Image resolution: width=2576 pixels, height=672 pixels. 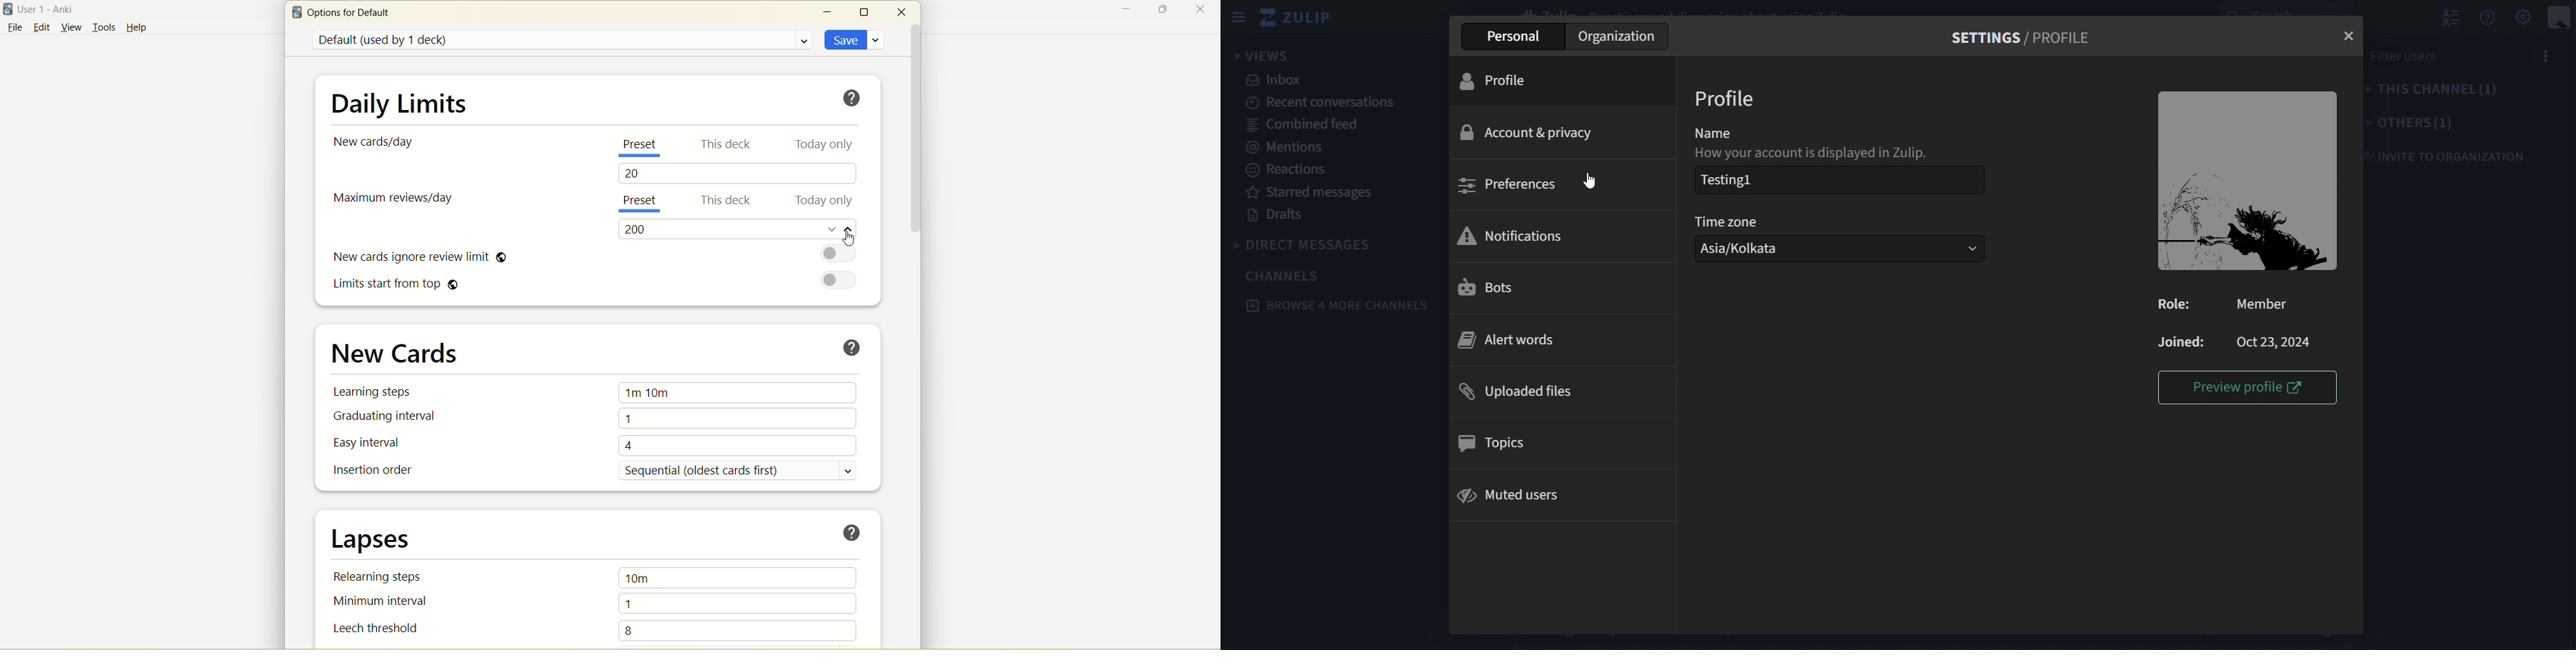 I want to click on zulip, so click(x=1298, y=16).